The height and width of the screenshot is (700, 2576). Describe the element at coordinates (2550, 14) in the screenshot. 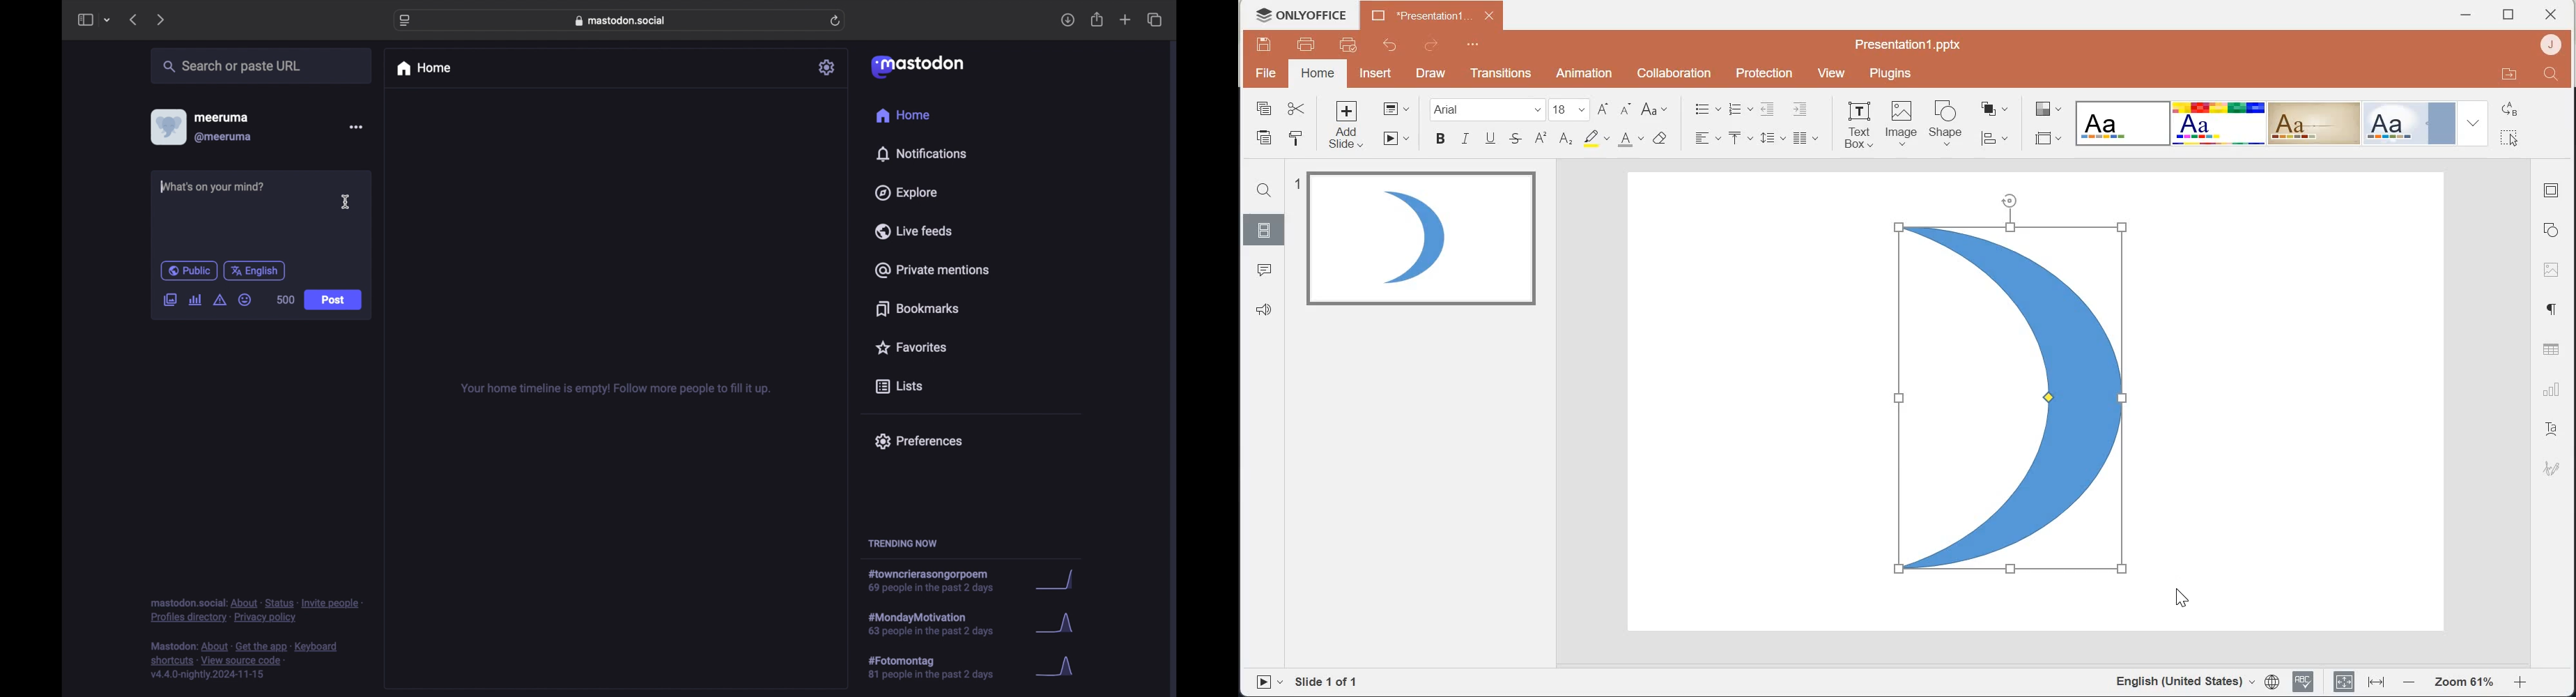

I see `close` at that location.